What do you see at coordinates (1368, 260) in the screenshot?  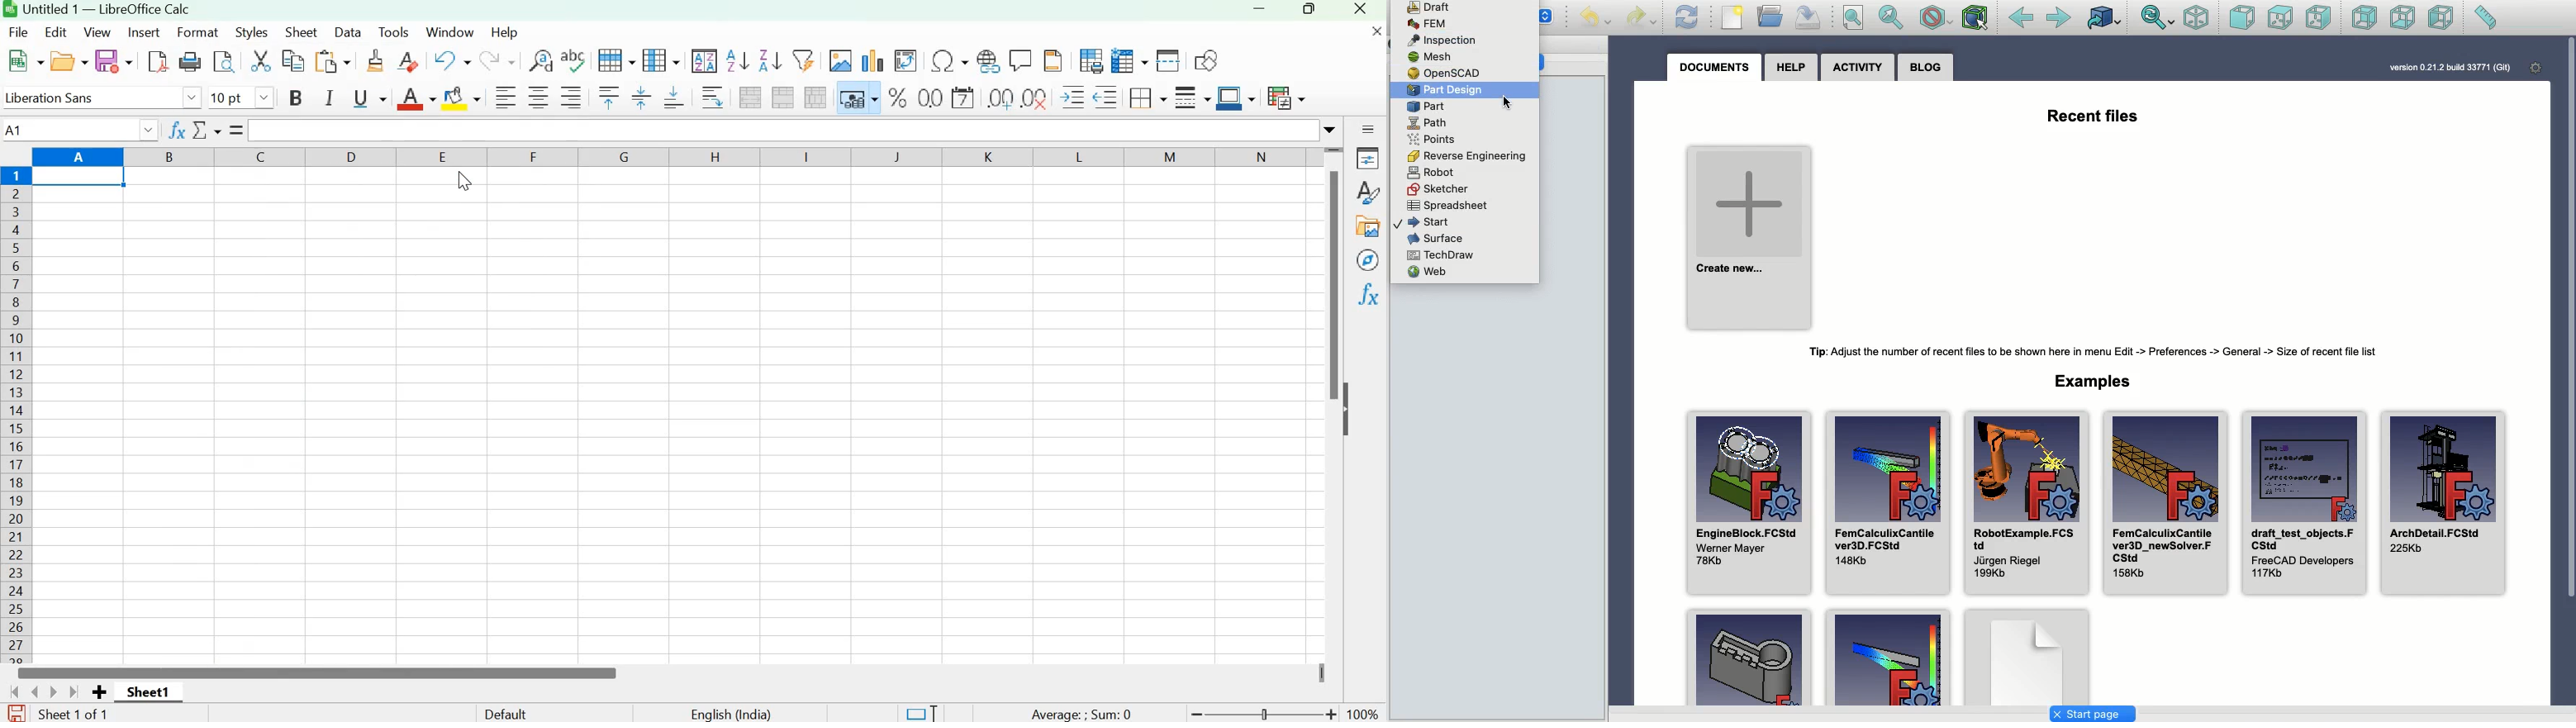 I see `Navigator` at bounding box center [1368, 260].